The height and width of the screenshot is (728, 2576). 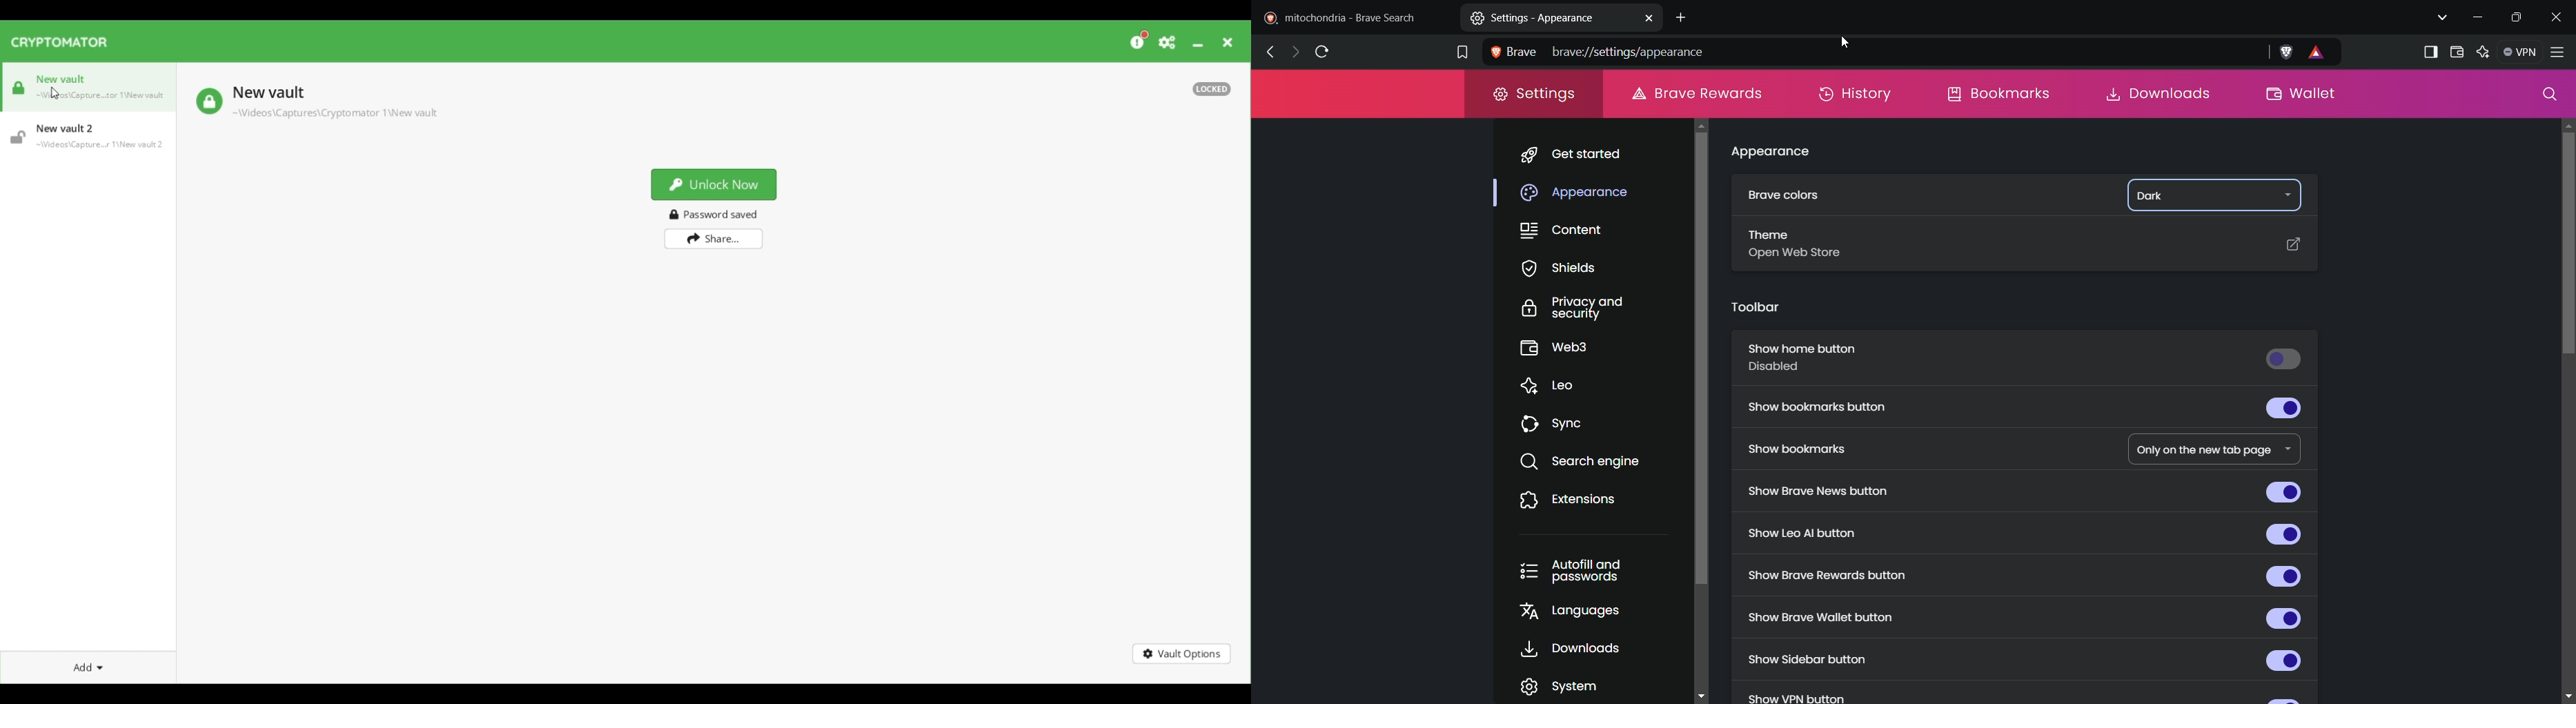 What do you see at coordinates (267, 94) in the screenshot?
I see `Name of selected vault` at bounding box center [267, 94].